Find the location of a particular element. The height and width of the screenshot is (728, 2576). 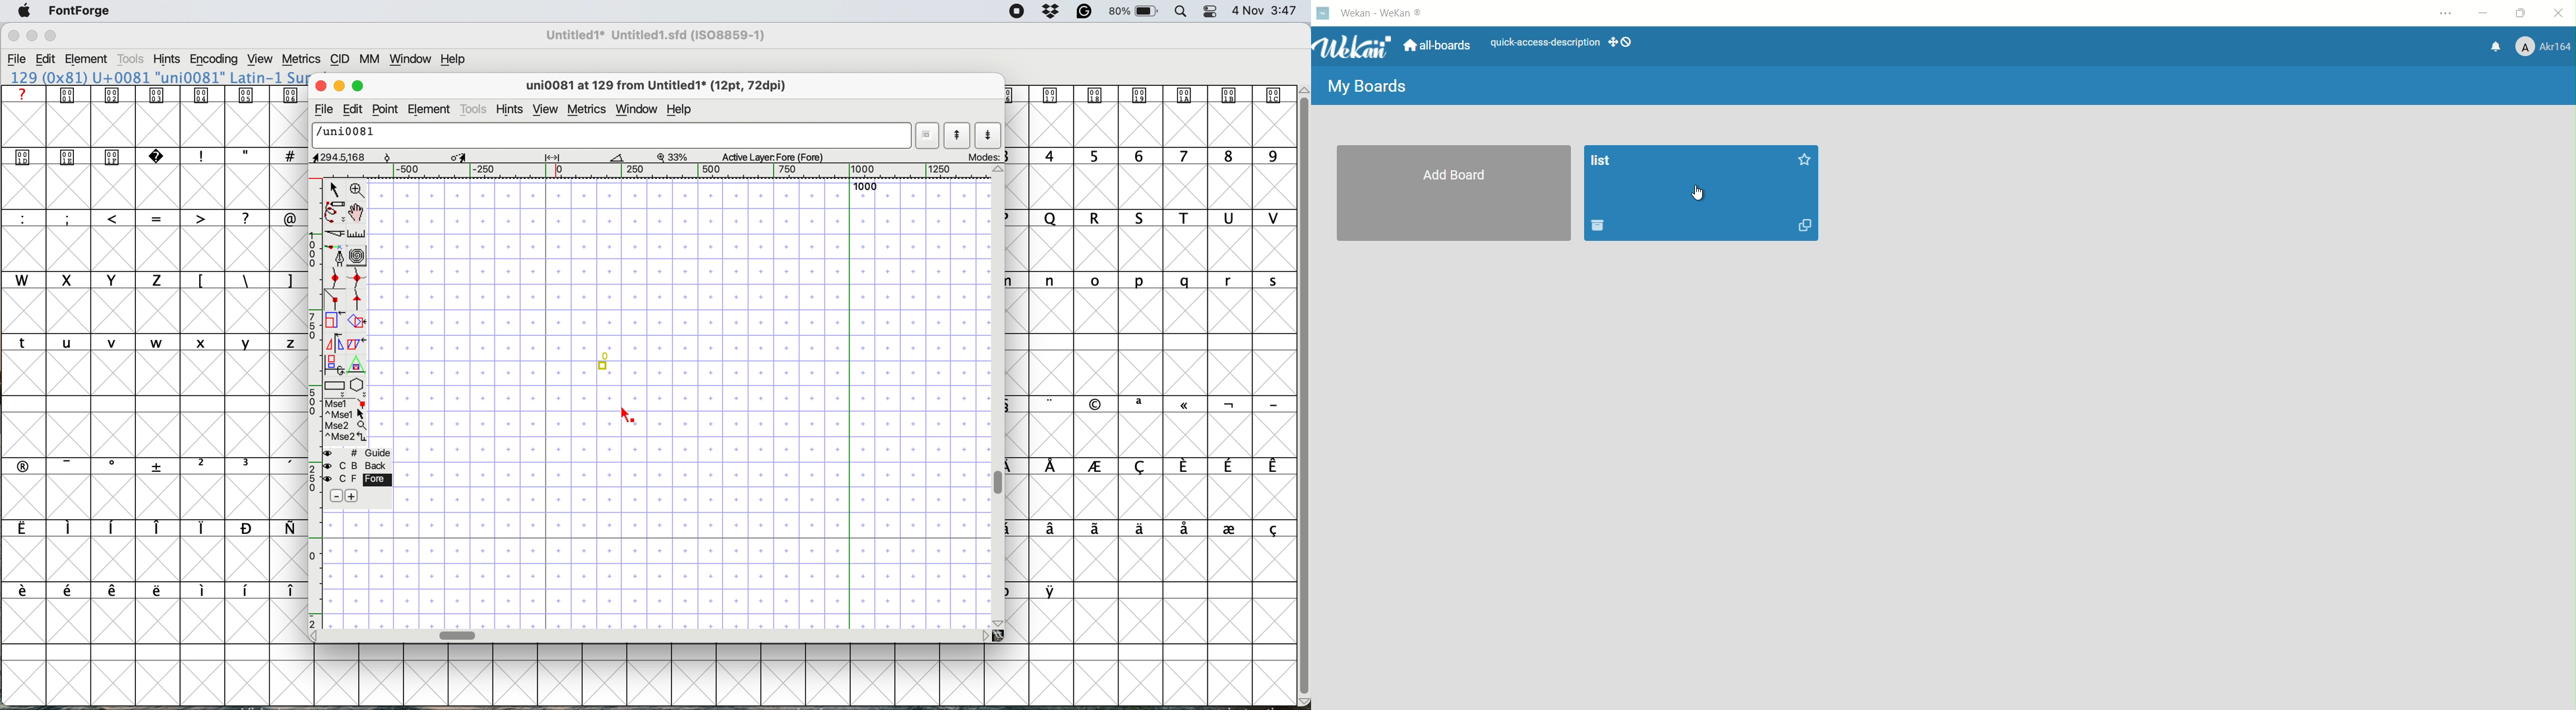

profile is located at coordinates (2544, 47).